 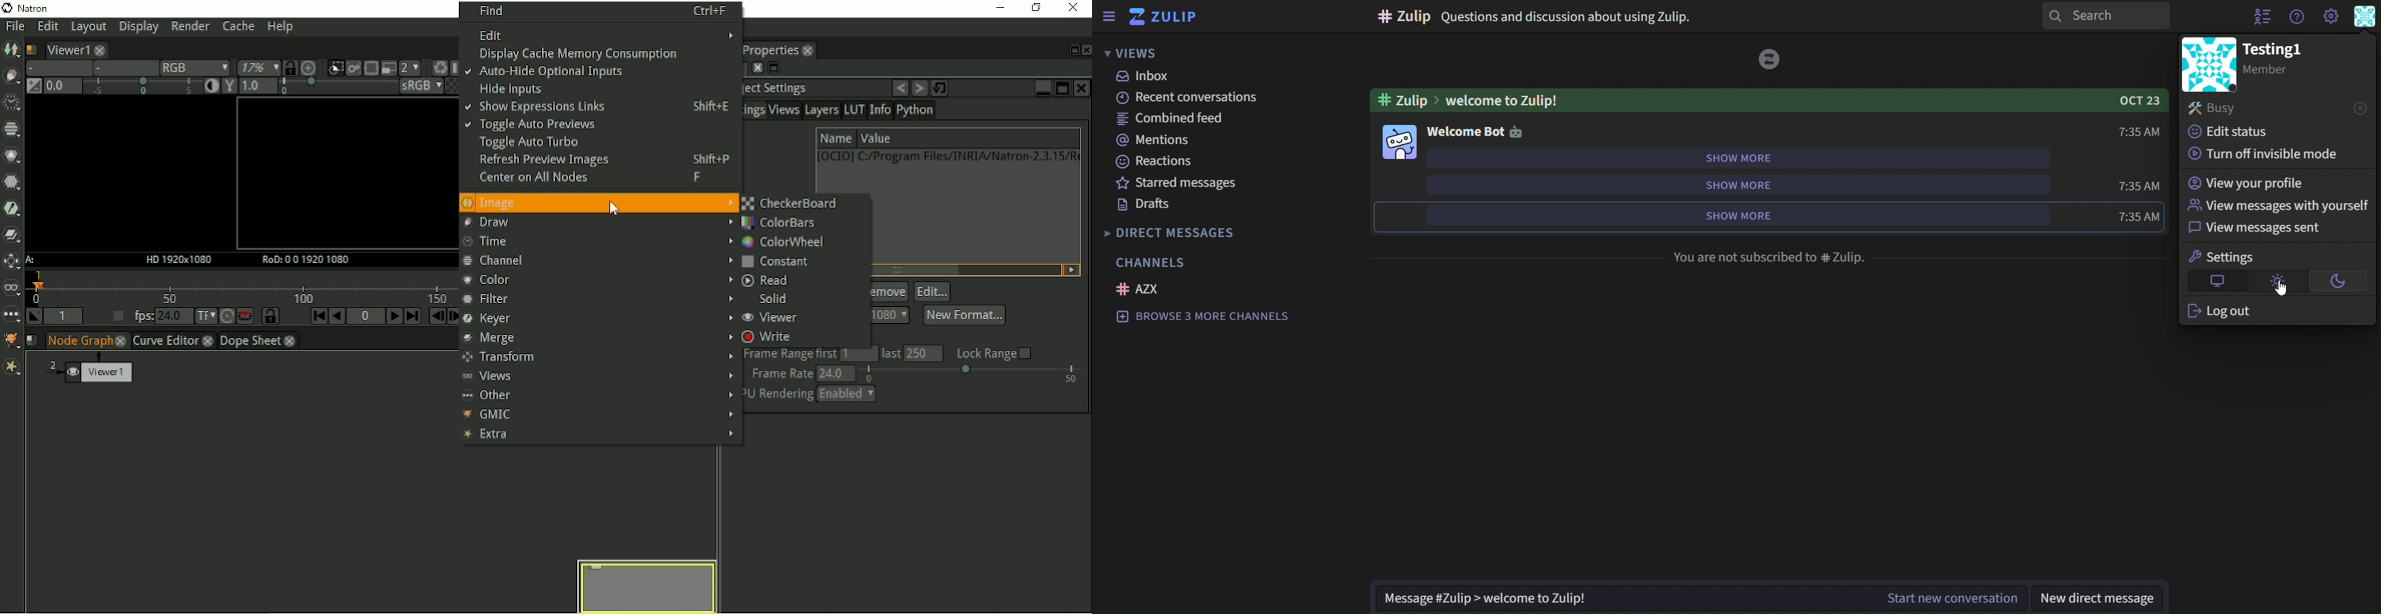 What do you see at coordinates (2253, 184) in the screenshot?
I see `view your profile` at bounding box center [2253, 184].